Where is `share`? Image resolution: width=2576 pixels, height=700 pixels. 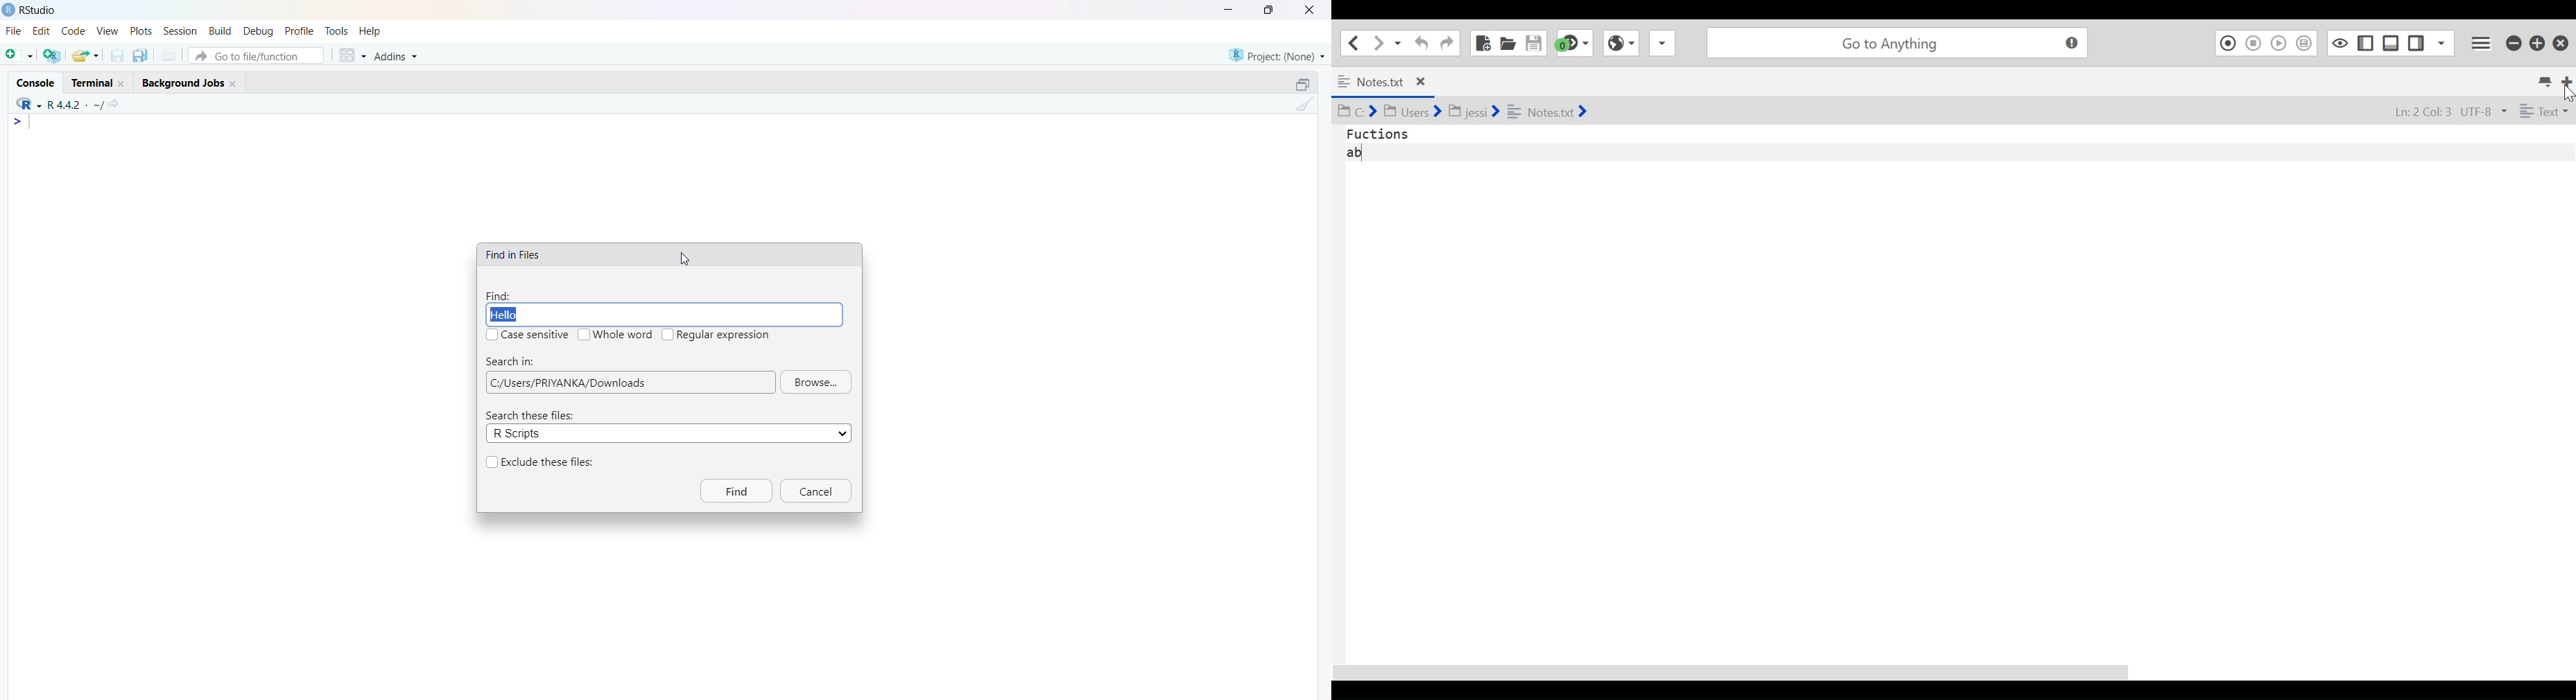
share is located at coordinates (116, 104).